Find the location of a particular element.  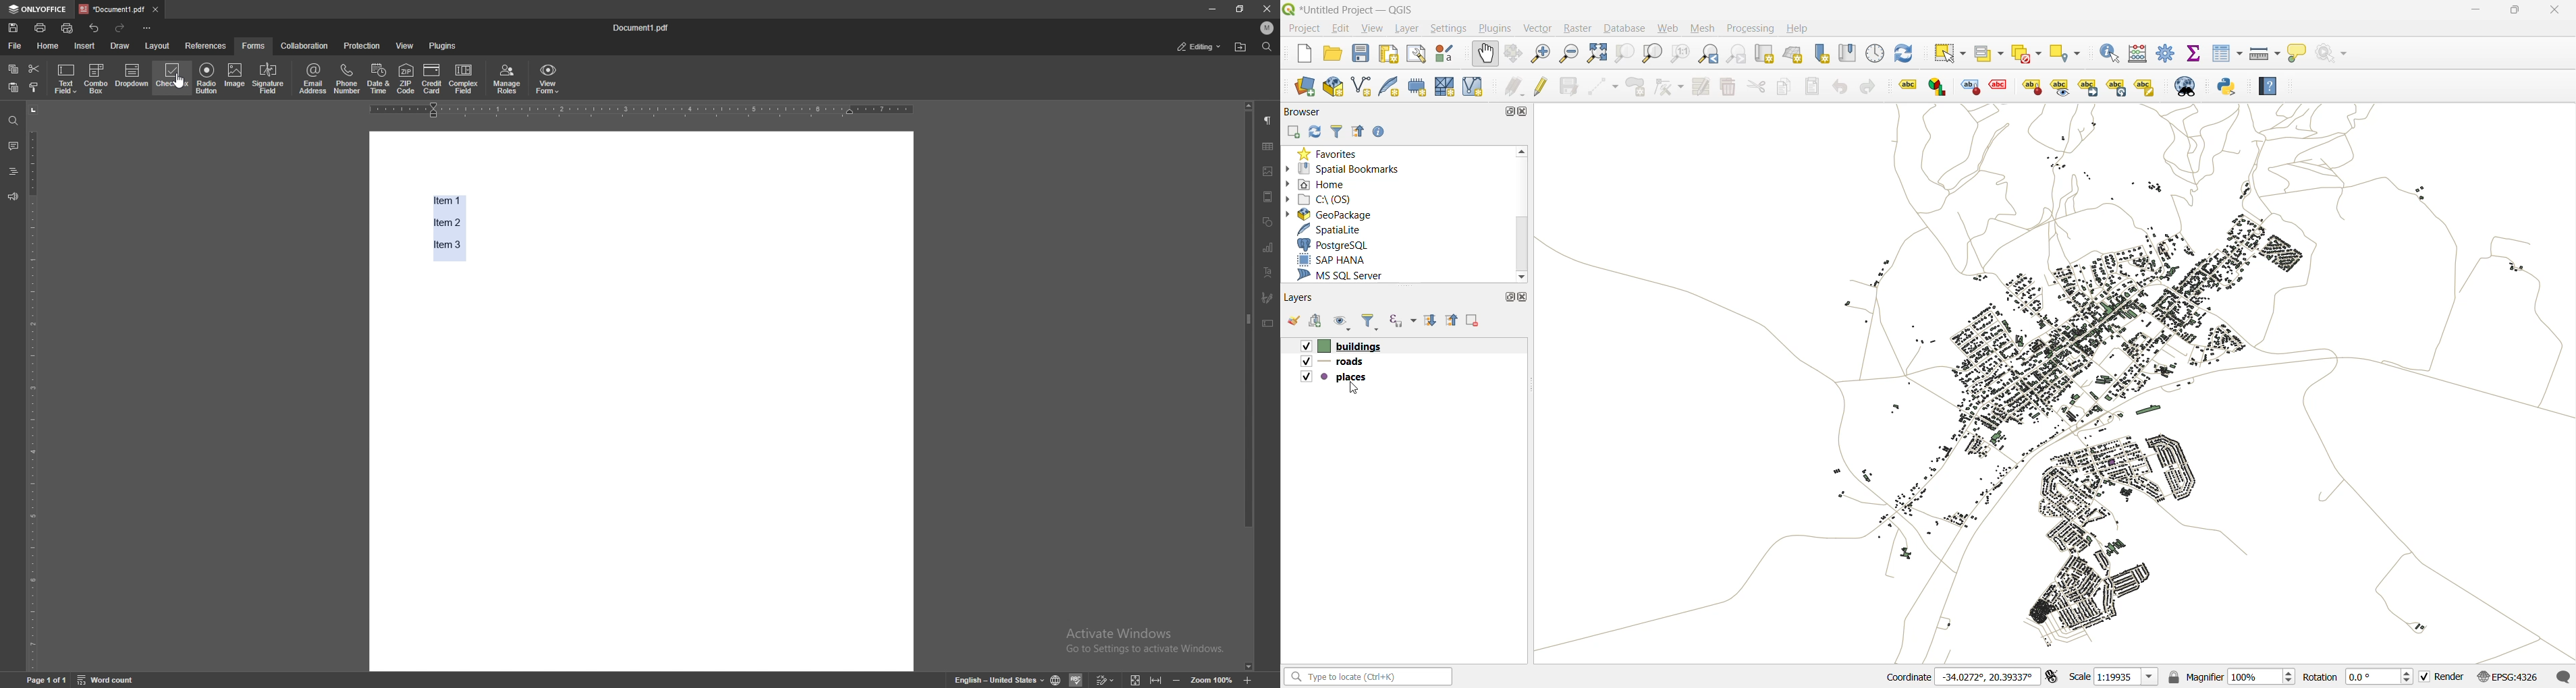

new spatial bookmark is located at coordinates (1821, 54).